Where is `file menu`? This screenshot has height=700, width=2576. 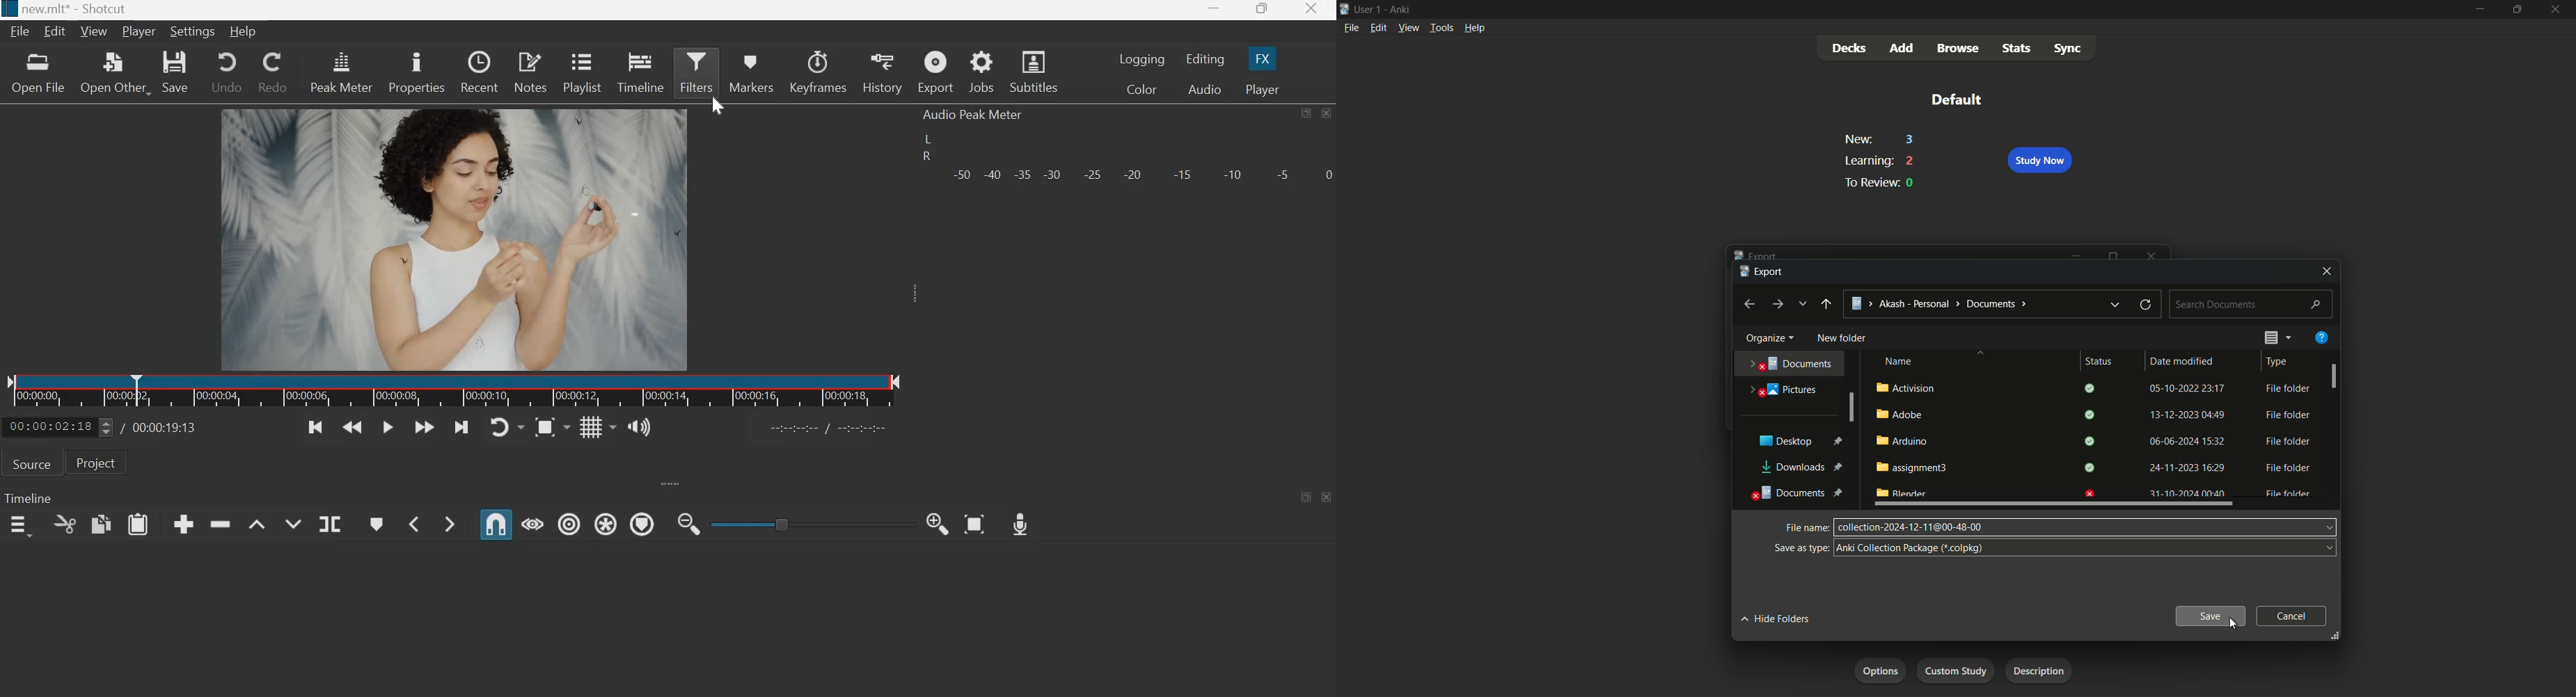 file menu is located at coordinates (1353, 27).